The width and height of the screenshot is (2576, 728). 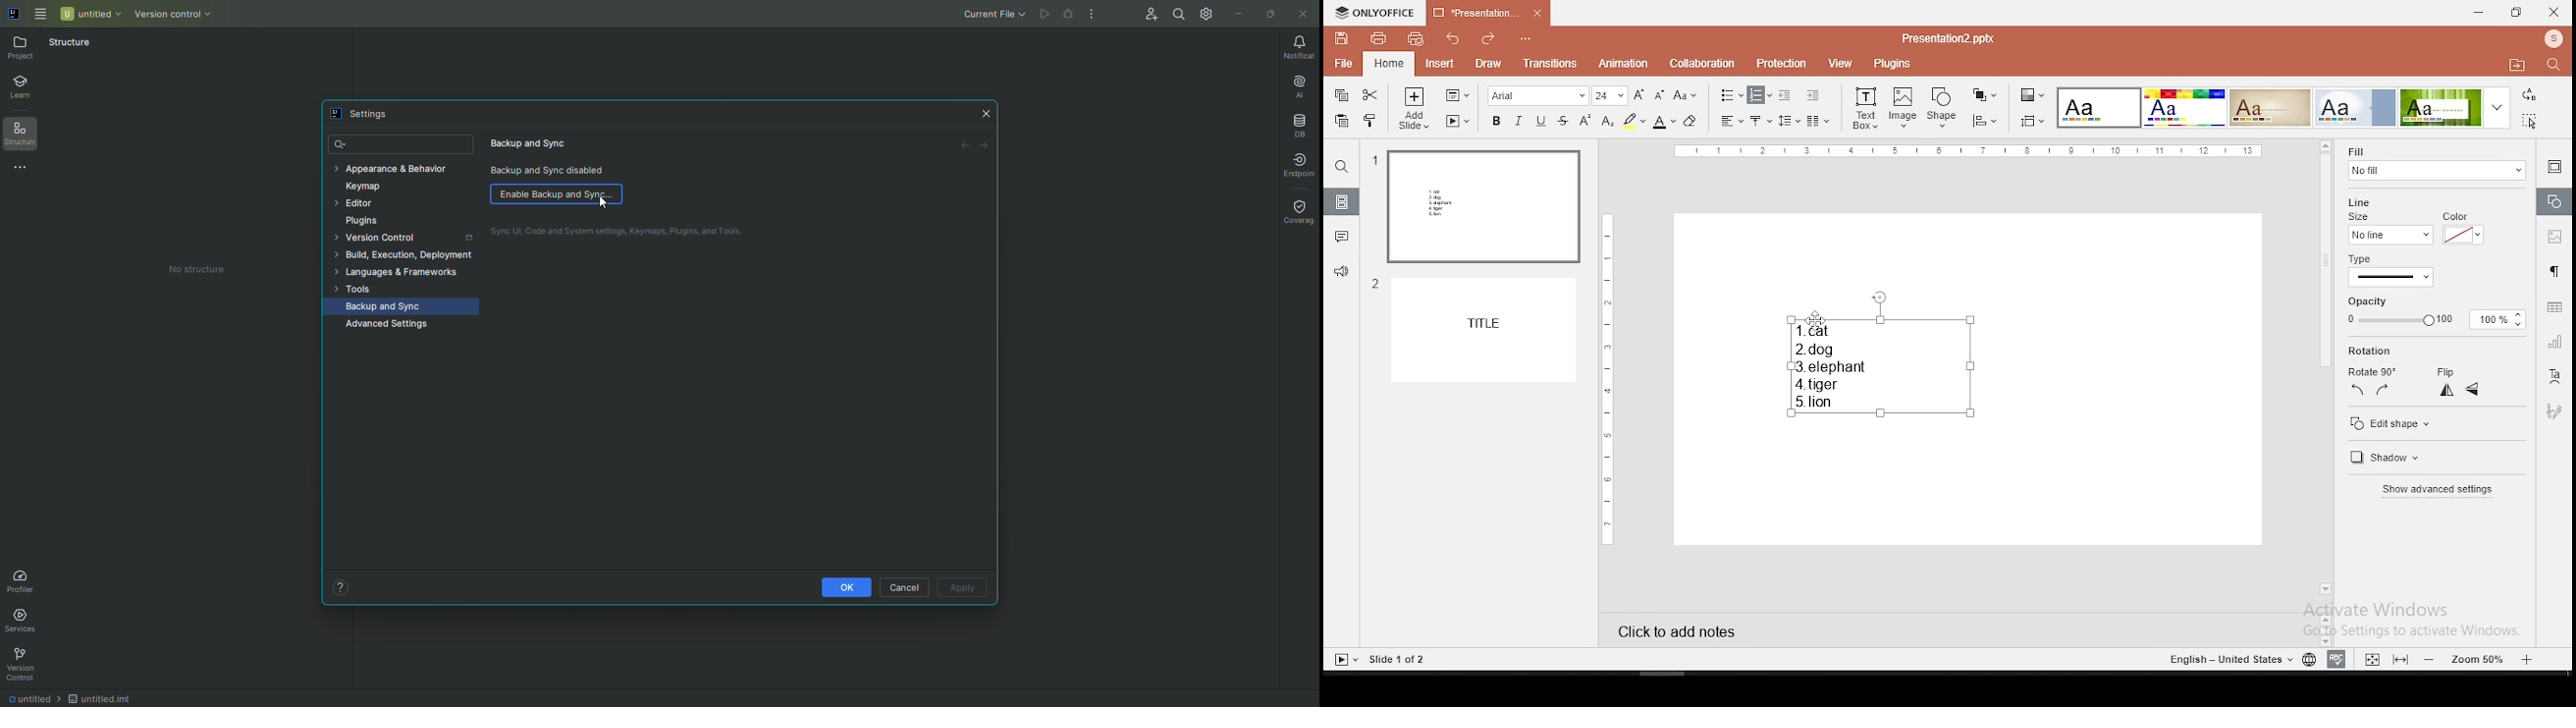 What do you see at coordinates (2479, 14) in the screenshot?
I see `minimize` at bounding box center [2479, 14].